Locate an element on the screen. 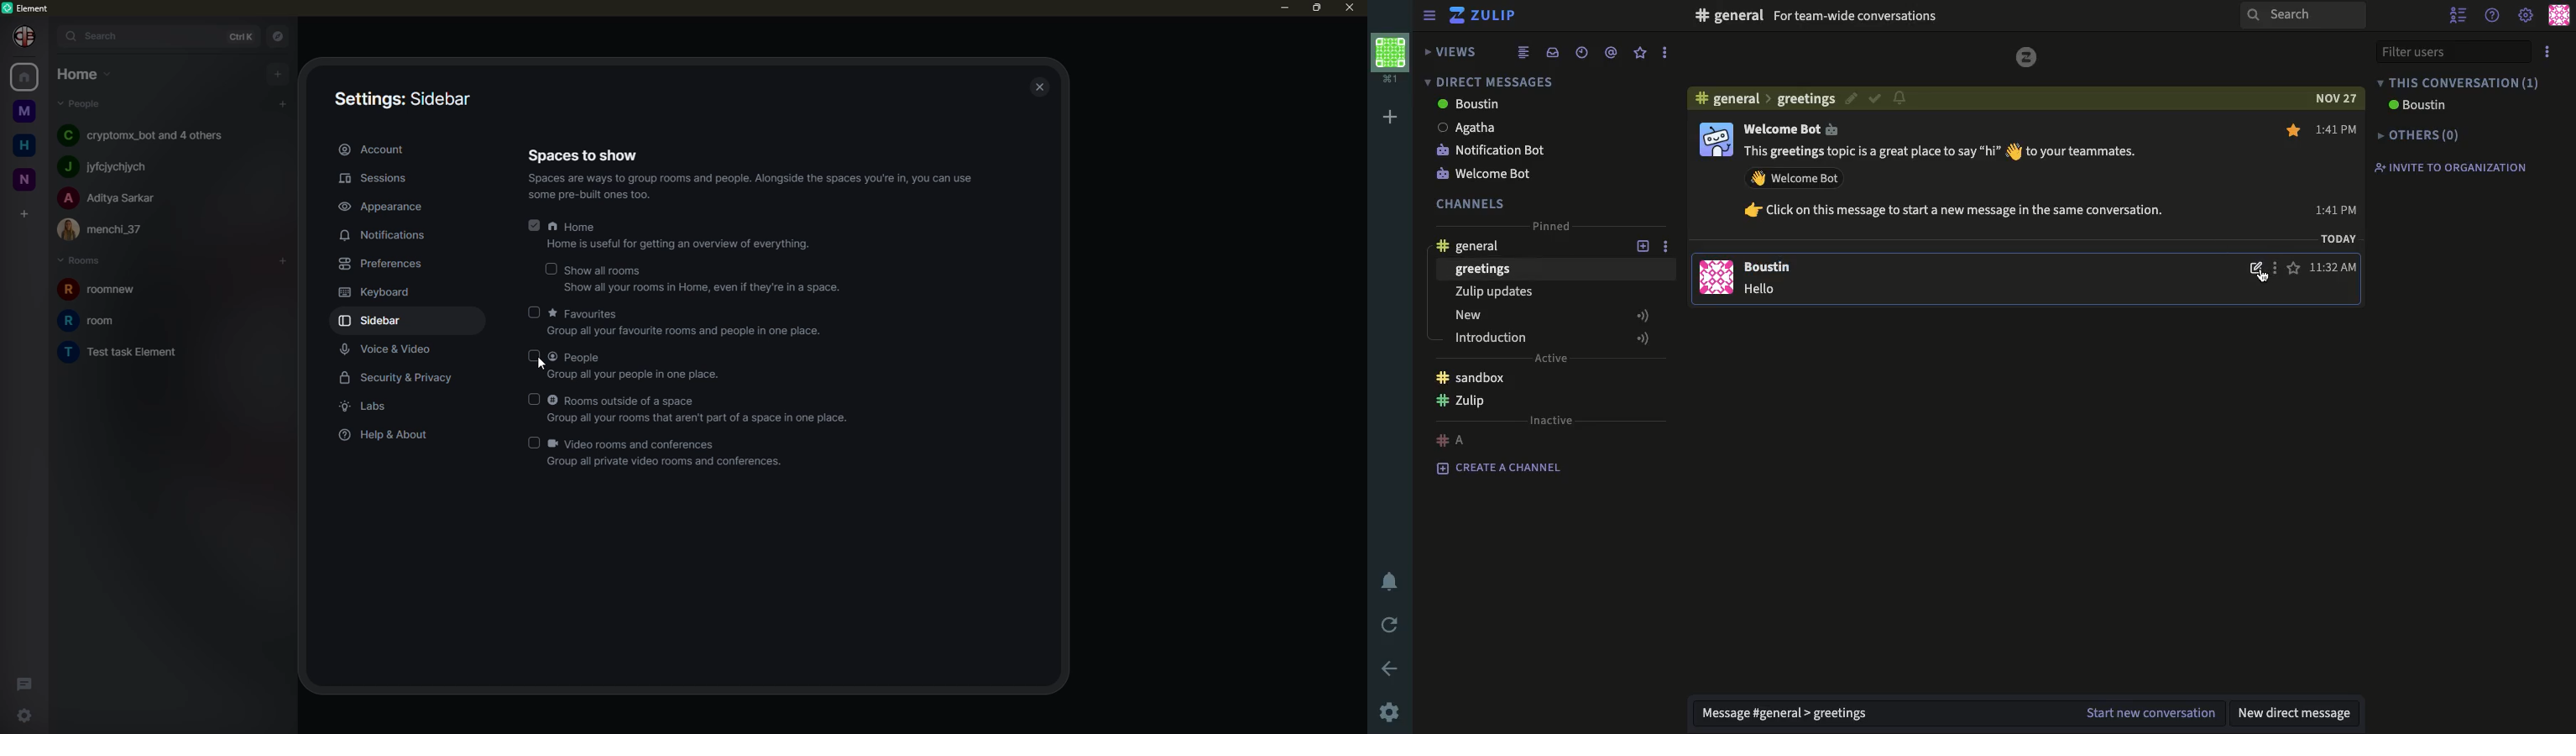 This screenshot has width=2576, height=756. search is located at coordinates (95, 35).